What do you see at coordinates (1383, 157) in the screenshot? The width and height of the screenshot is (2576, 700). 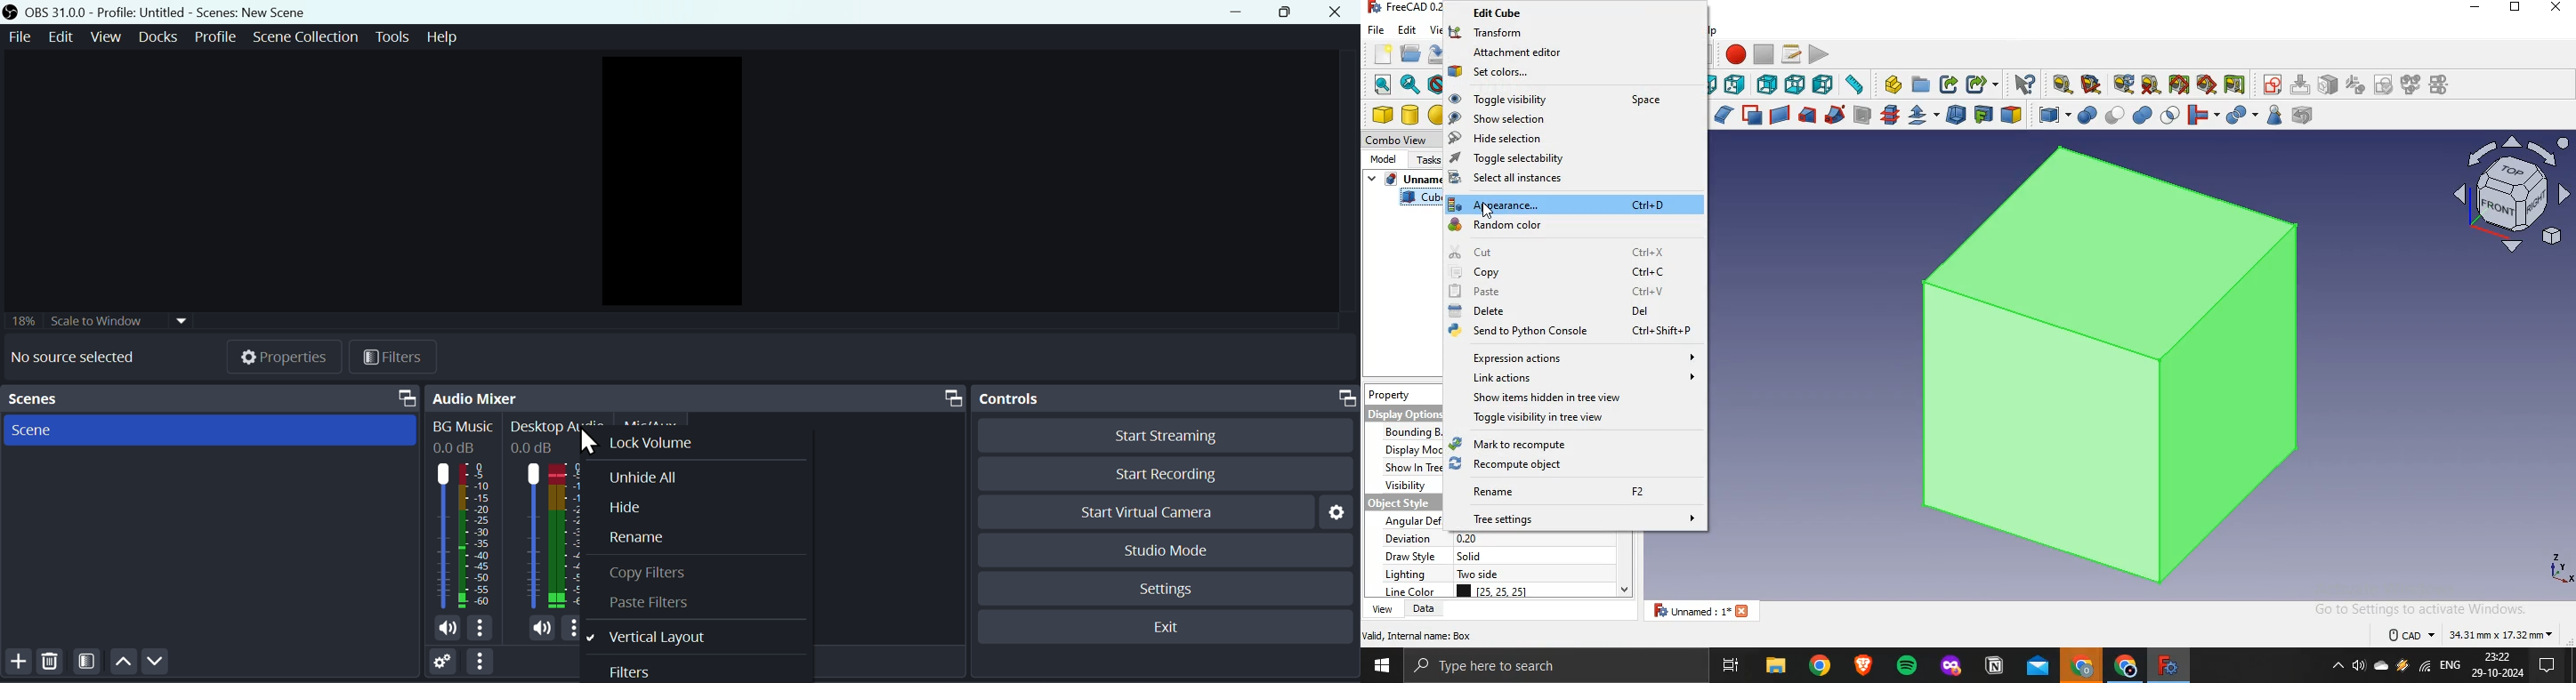 I see `model` at bounding box center [1383, 157].